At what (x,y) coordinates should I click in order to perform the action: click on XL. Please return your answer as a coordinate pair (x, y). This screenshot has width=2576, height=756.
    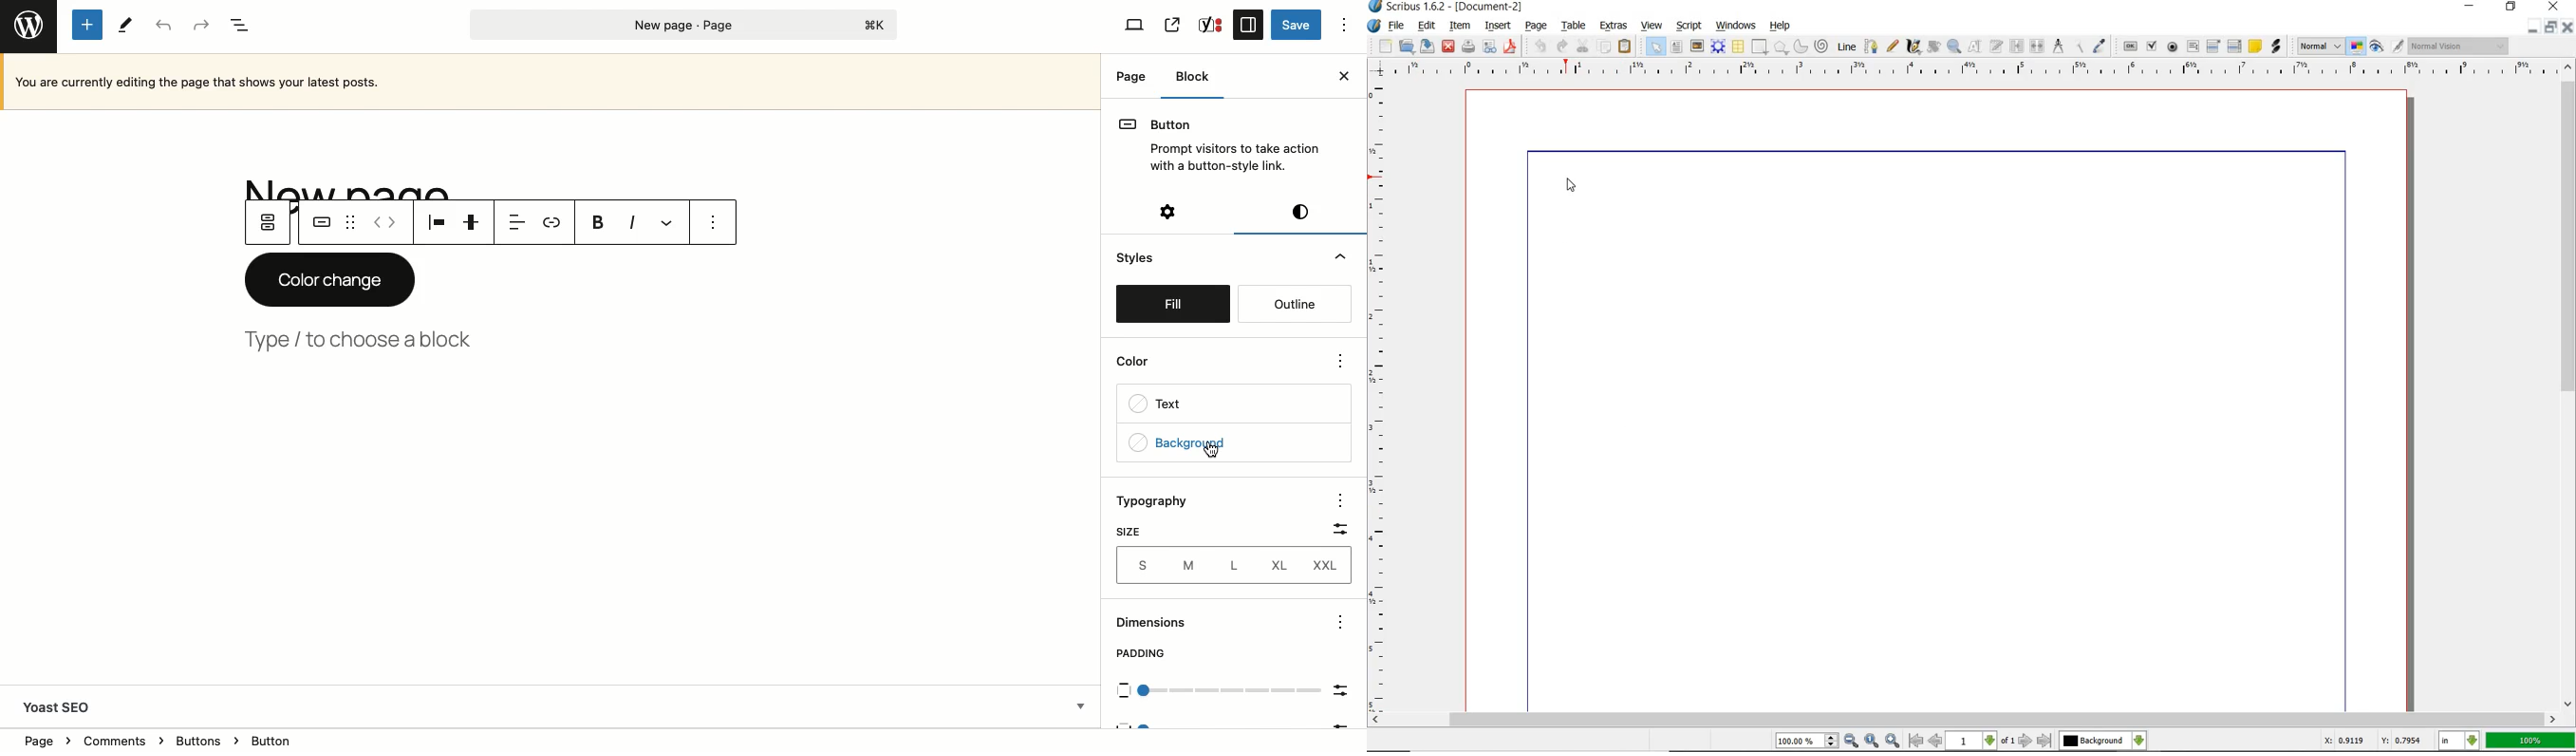
    Looking at the image, I should click on (1280, 566).